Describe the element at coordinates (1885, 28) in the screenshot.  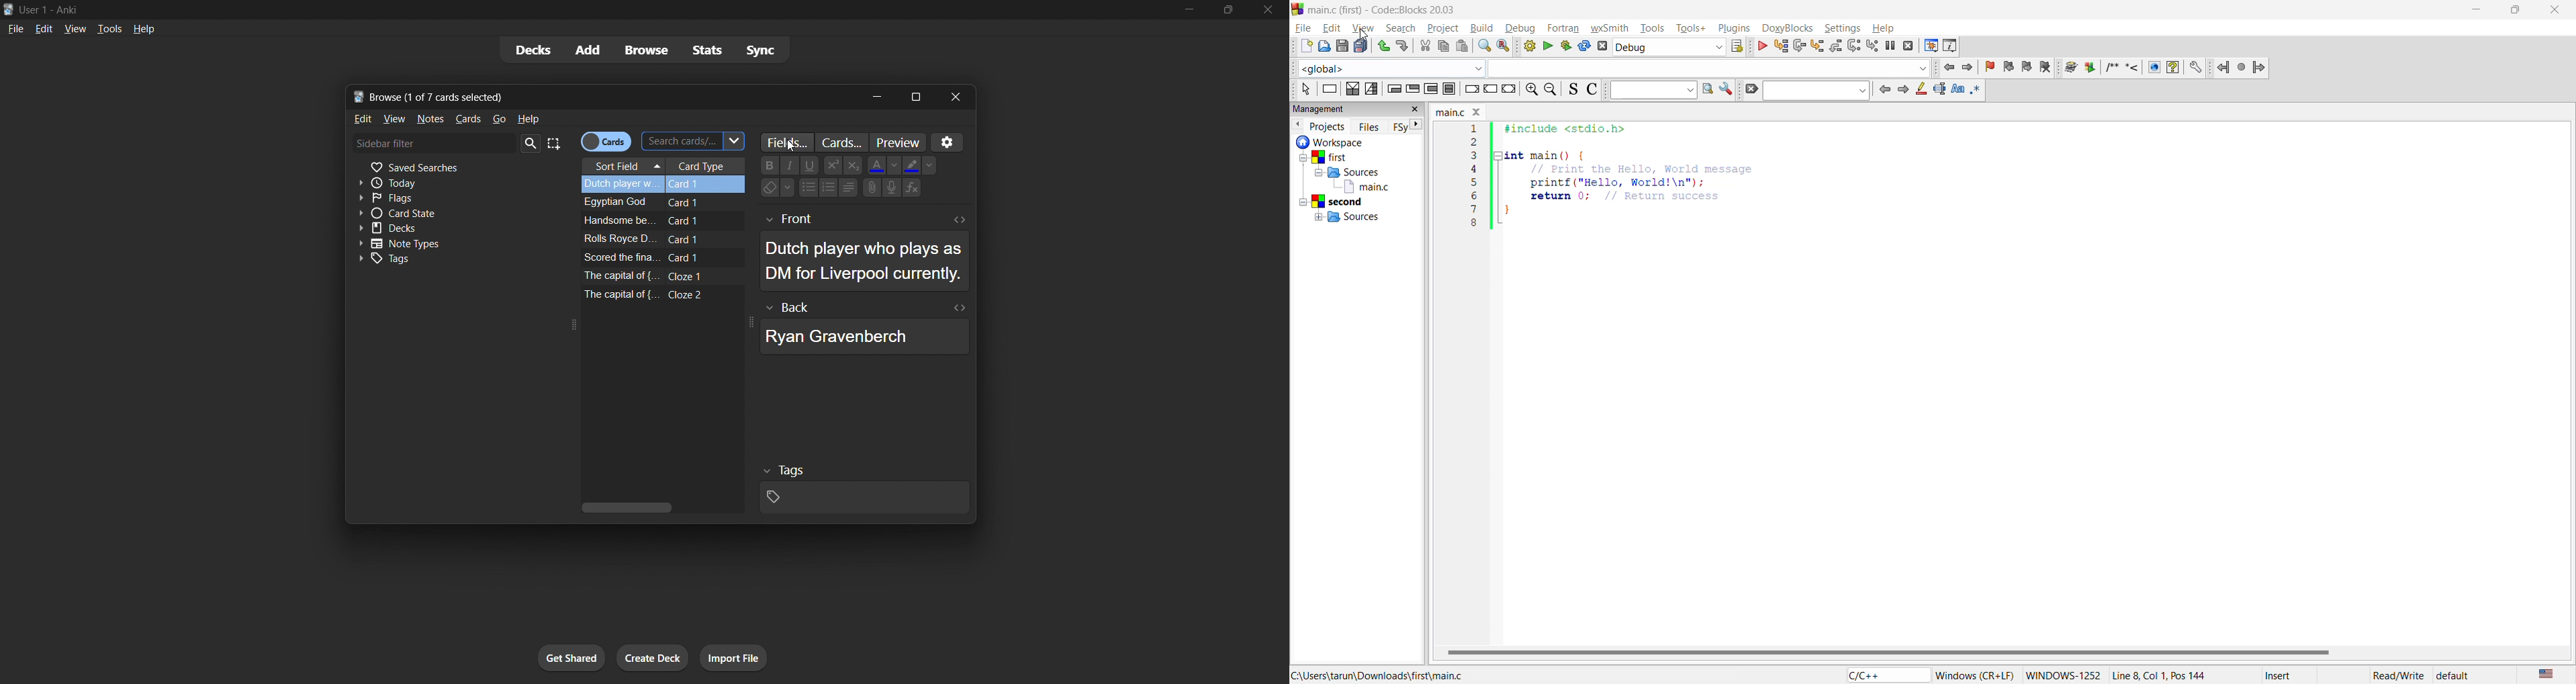
I see `help` at that location.